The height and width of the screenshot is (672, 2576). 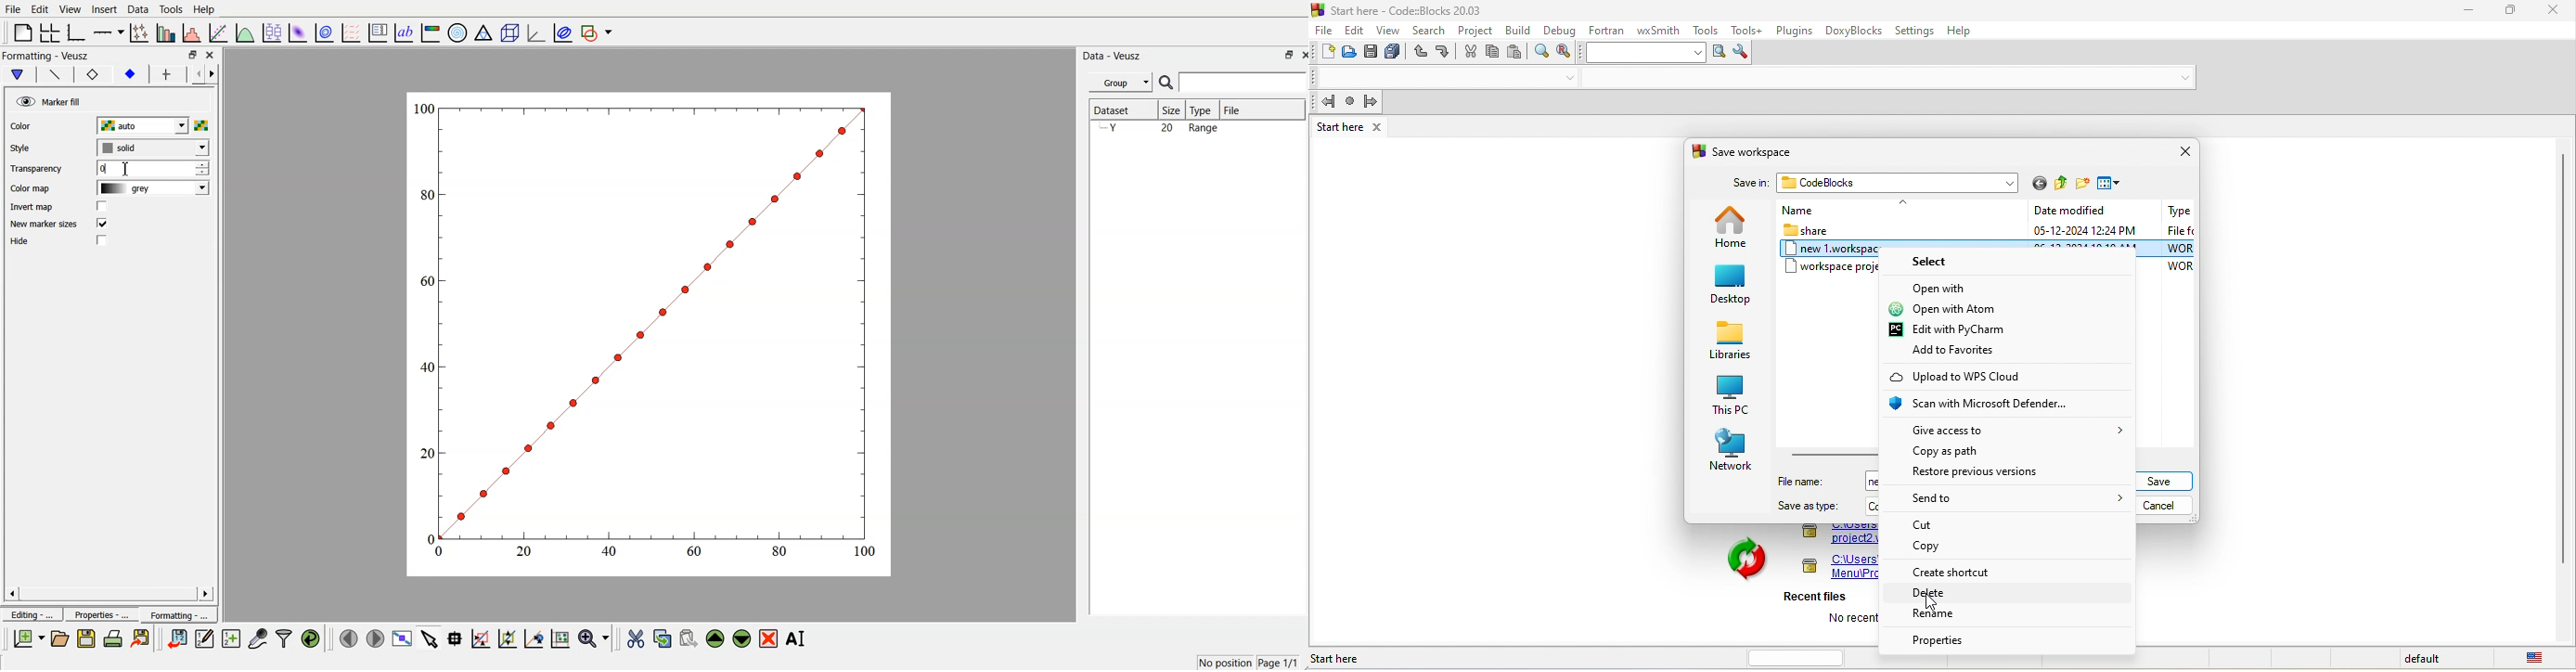 I want to click on View plot full screen, so click(x=403, y=638).